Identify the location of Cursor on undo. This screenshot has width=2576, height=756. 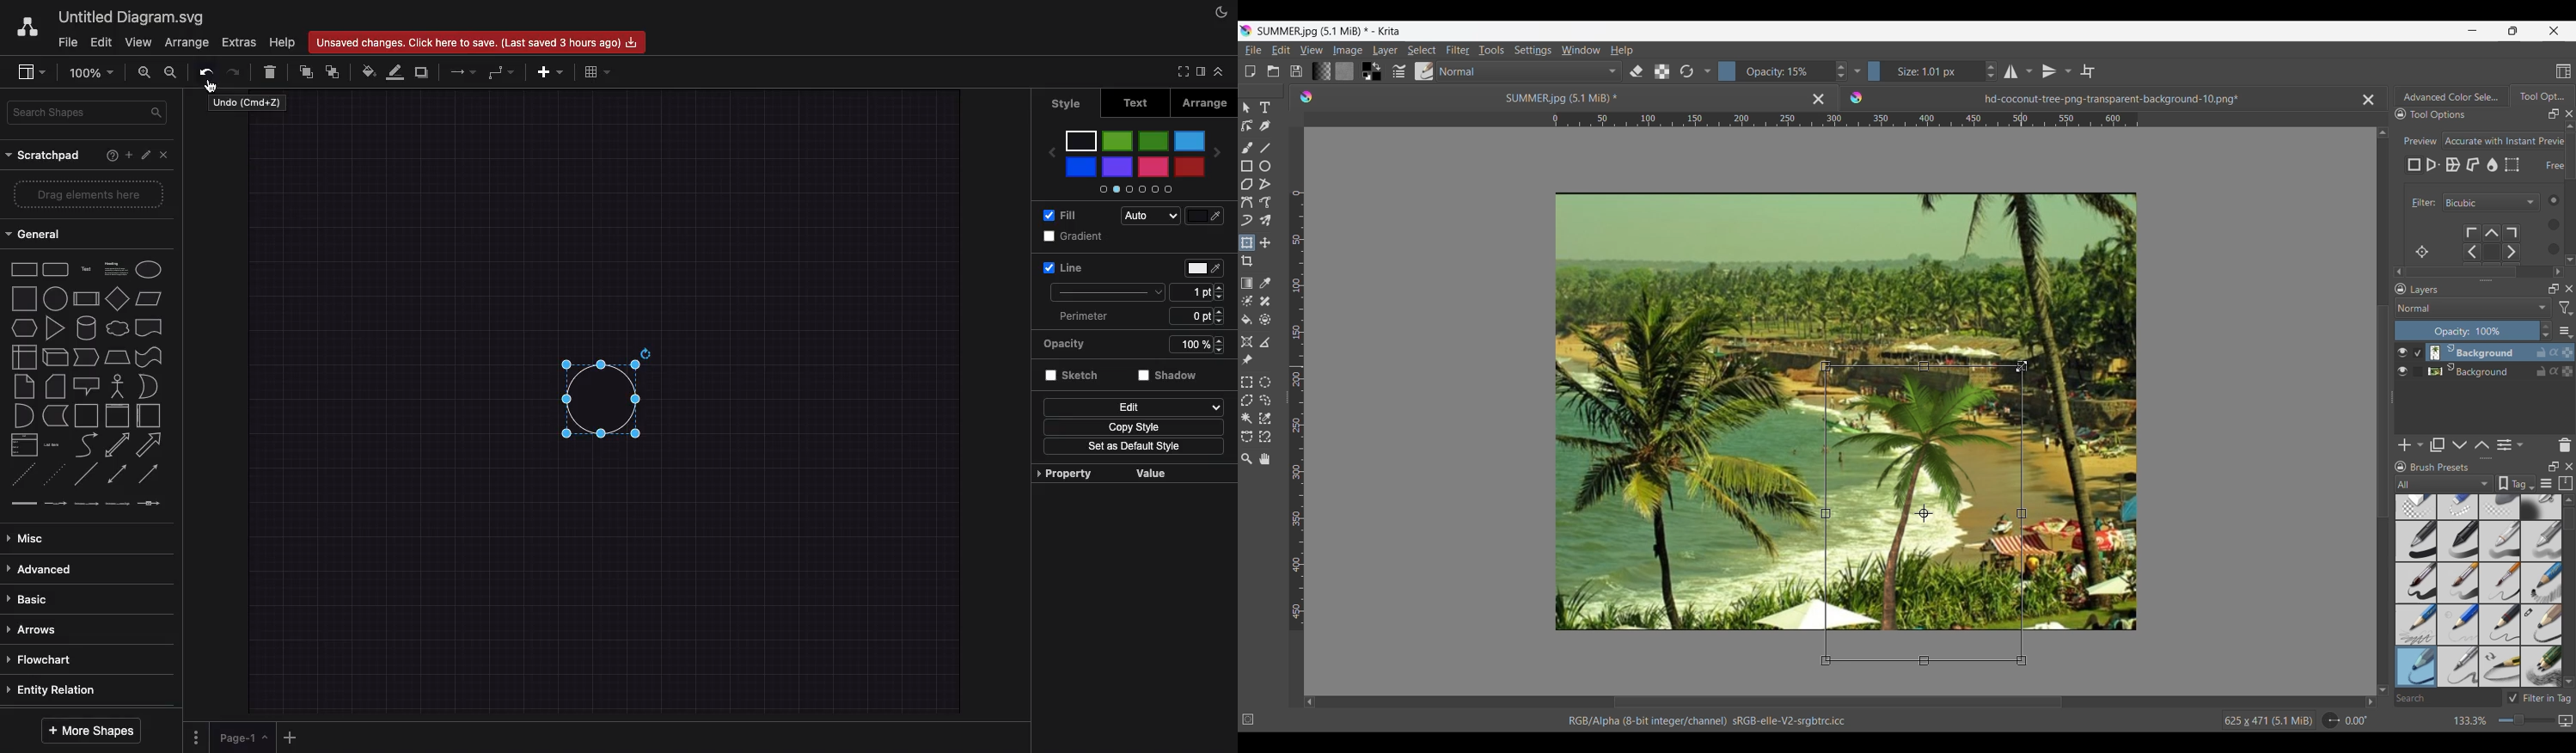
(211, 87).